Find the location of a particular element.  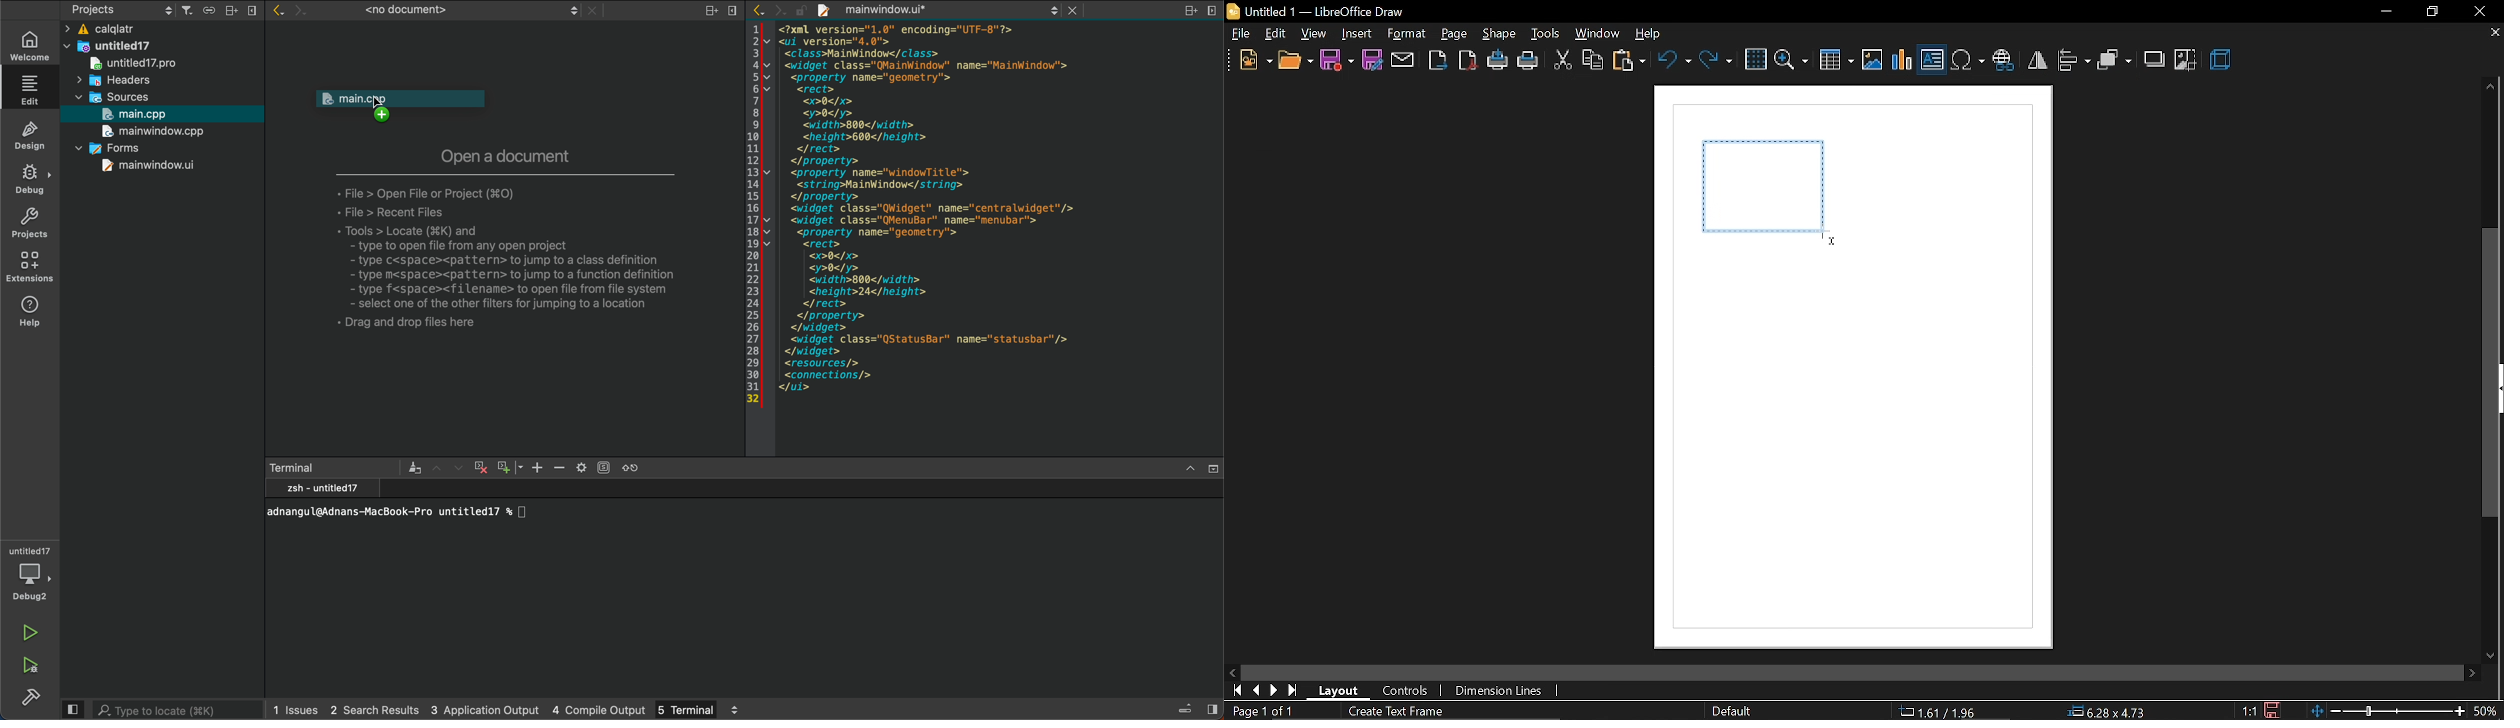

split is located at coordinates (713, 12).